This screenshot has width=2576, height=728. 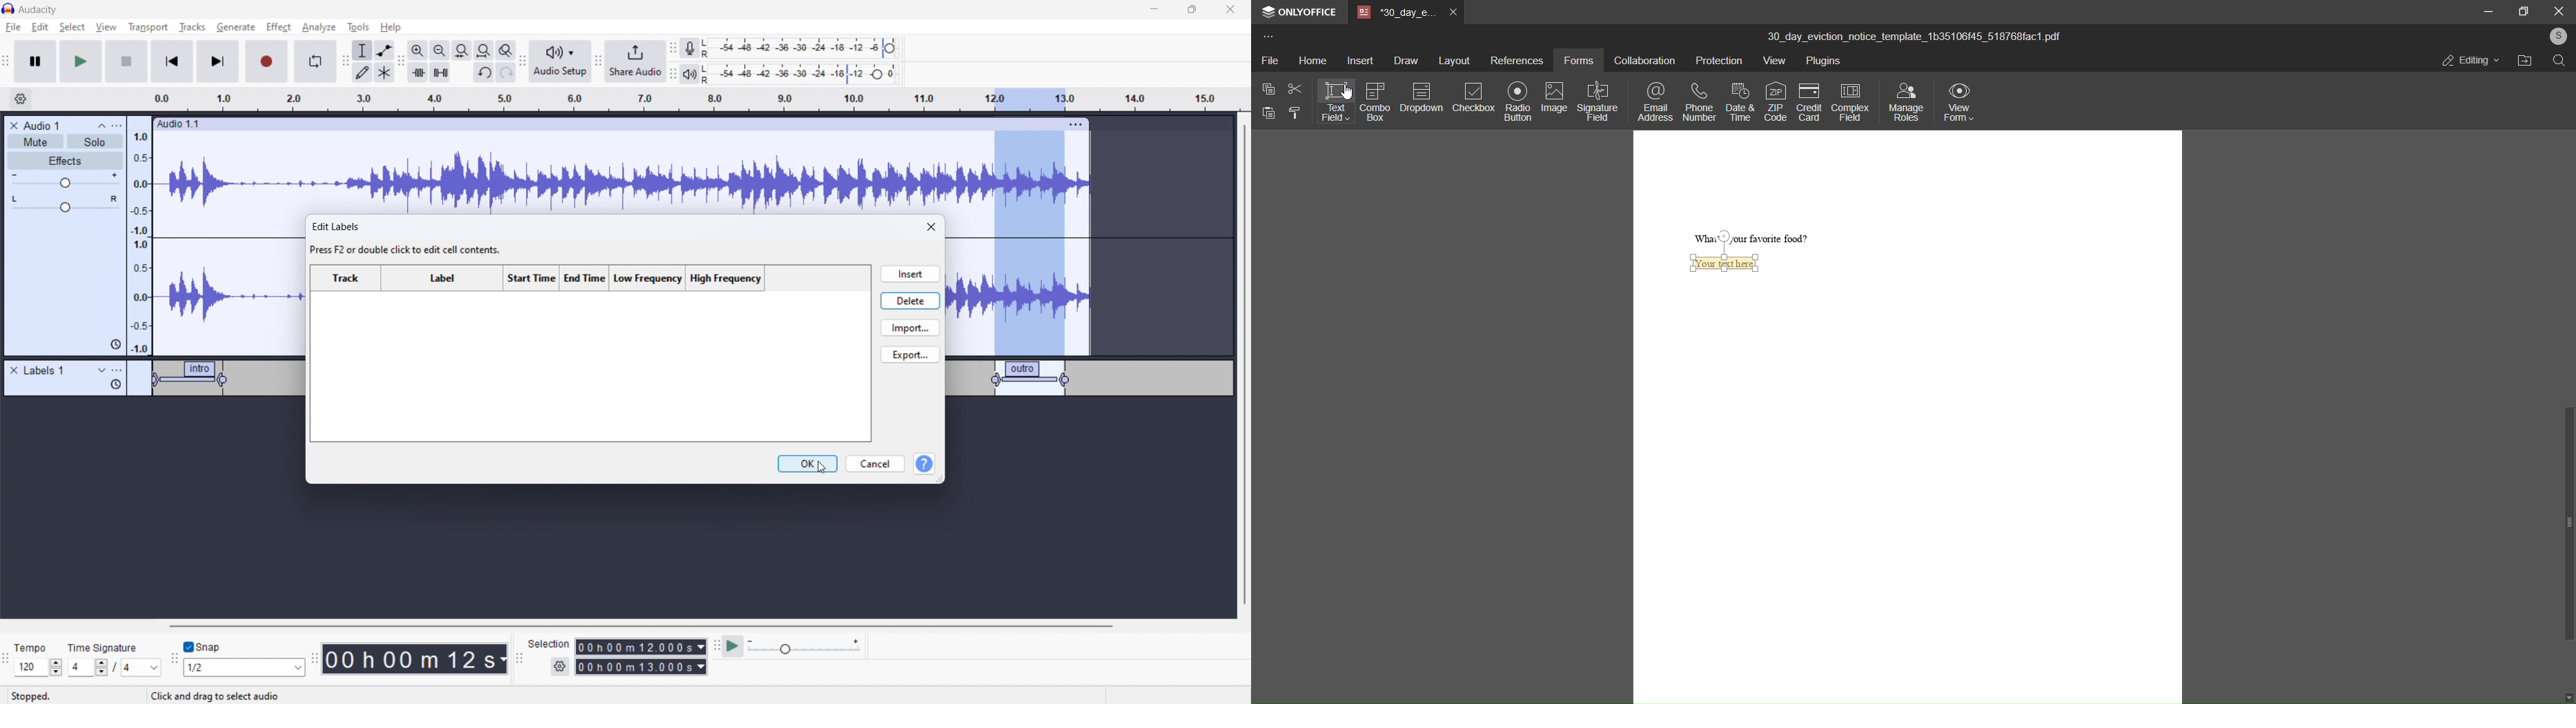 I want to click on remove, so click(x=14, y=371).